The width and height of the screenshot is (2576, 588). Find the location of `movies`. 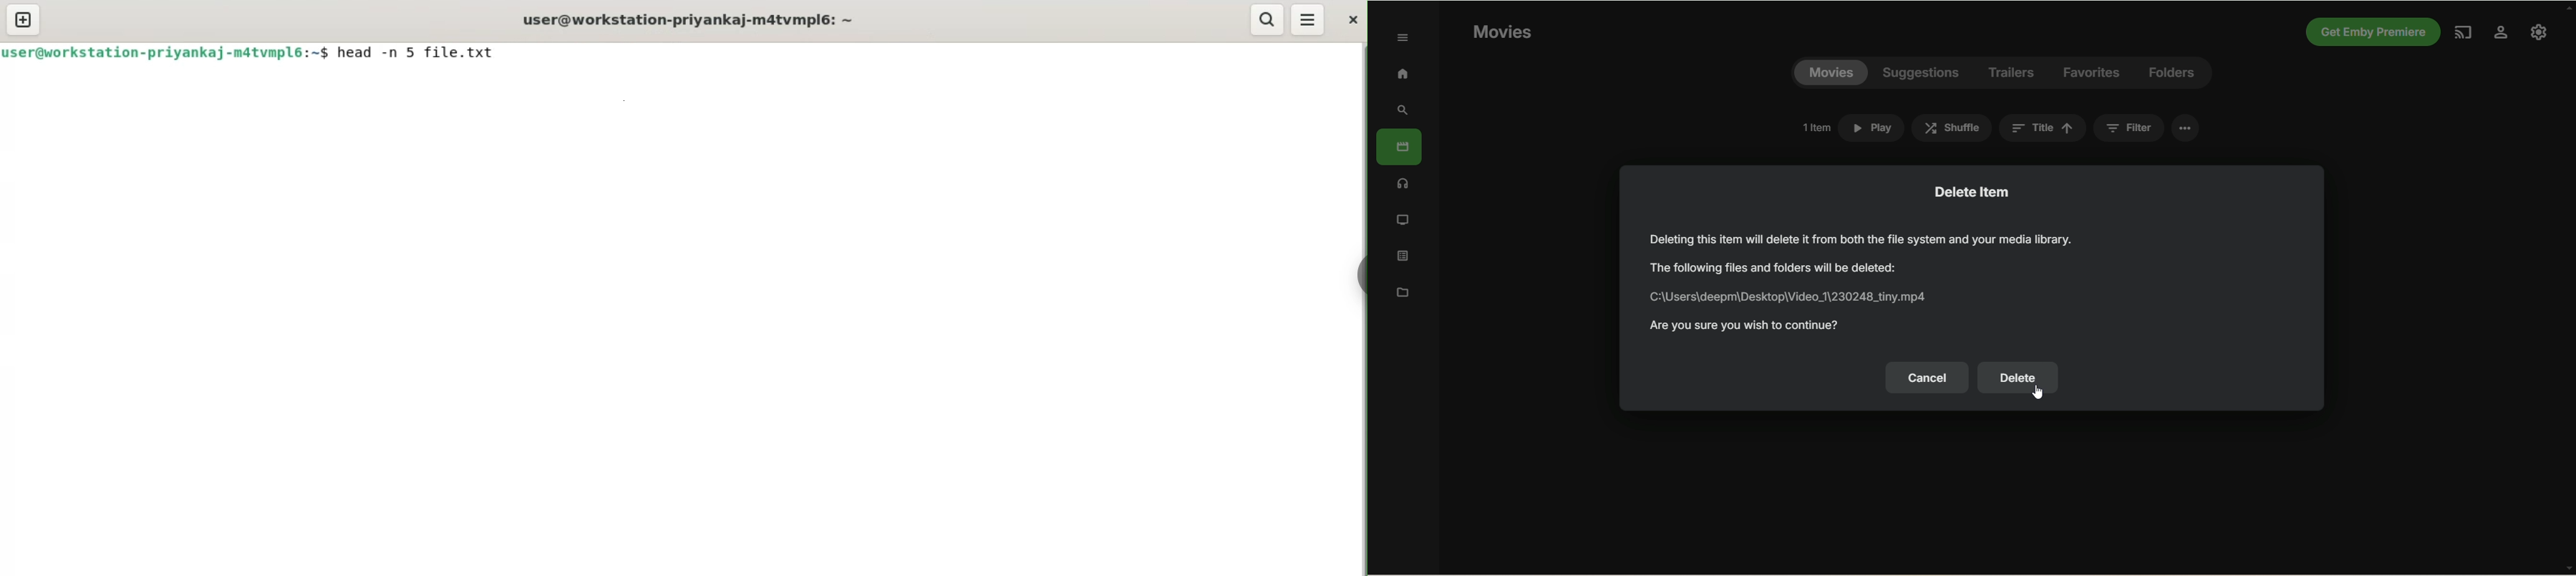

movies is located at coordinates (1502, 33).